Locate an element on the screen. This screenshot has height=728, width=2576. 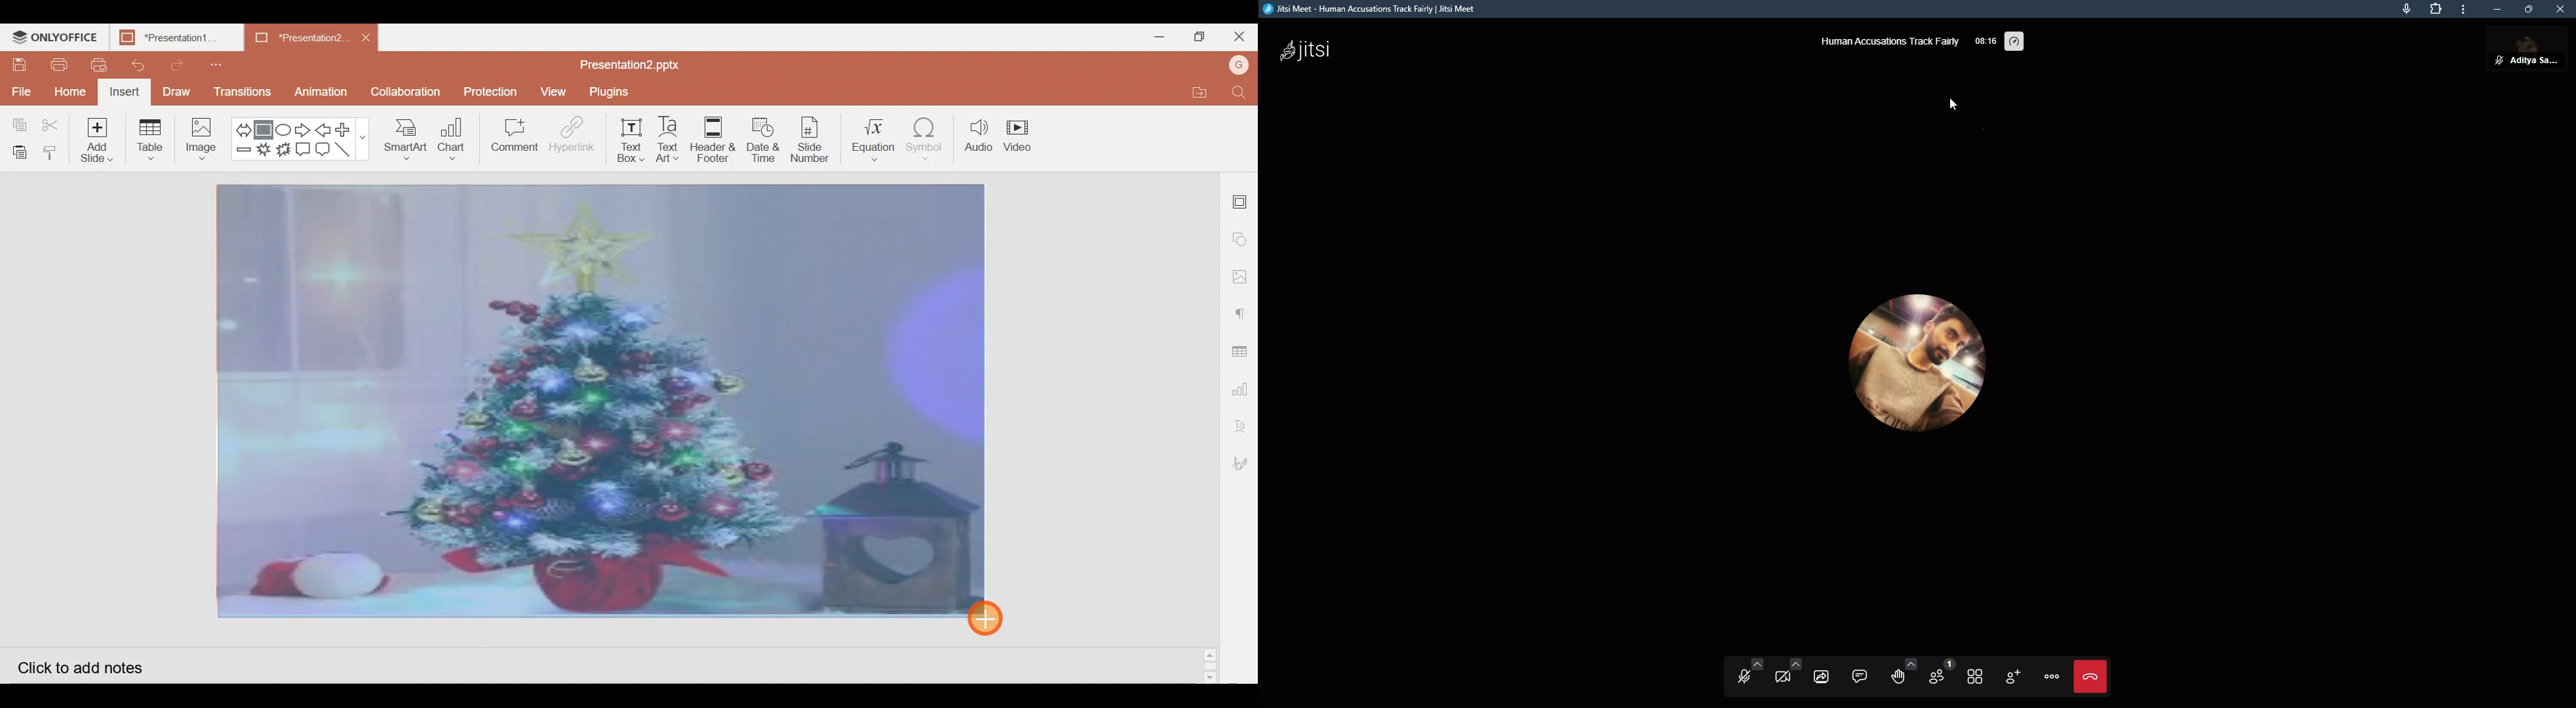
File is located at coordinates (20, 88).